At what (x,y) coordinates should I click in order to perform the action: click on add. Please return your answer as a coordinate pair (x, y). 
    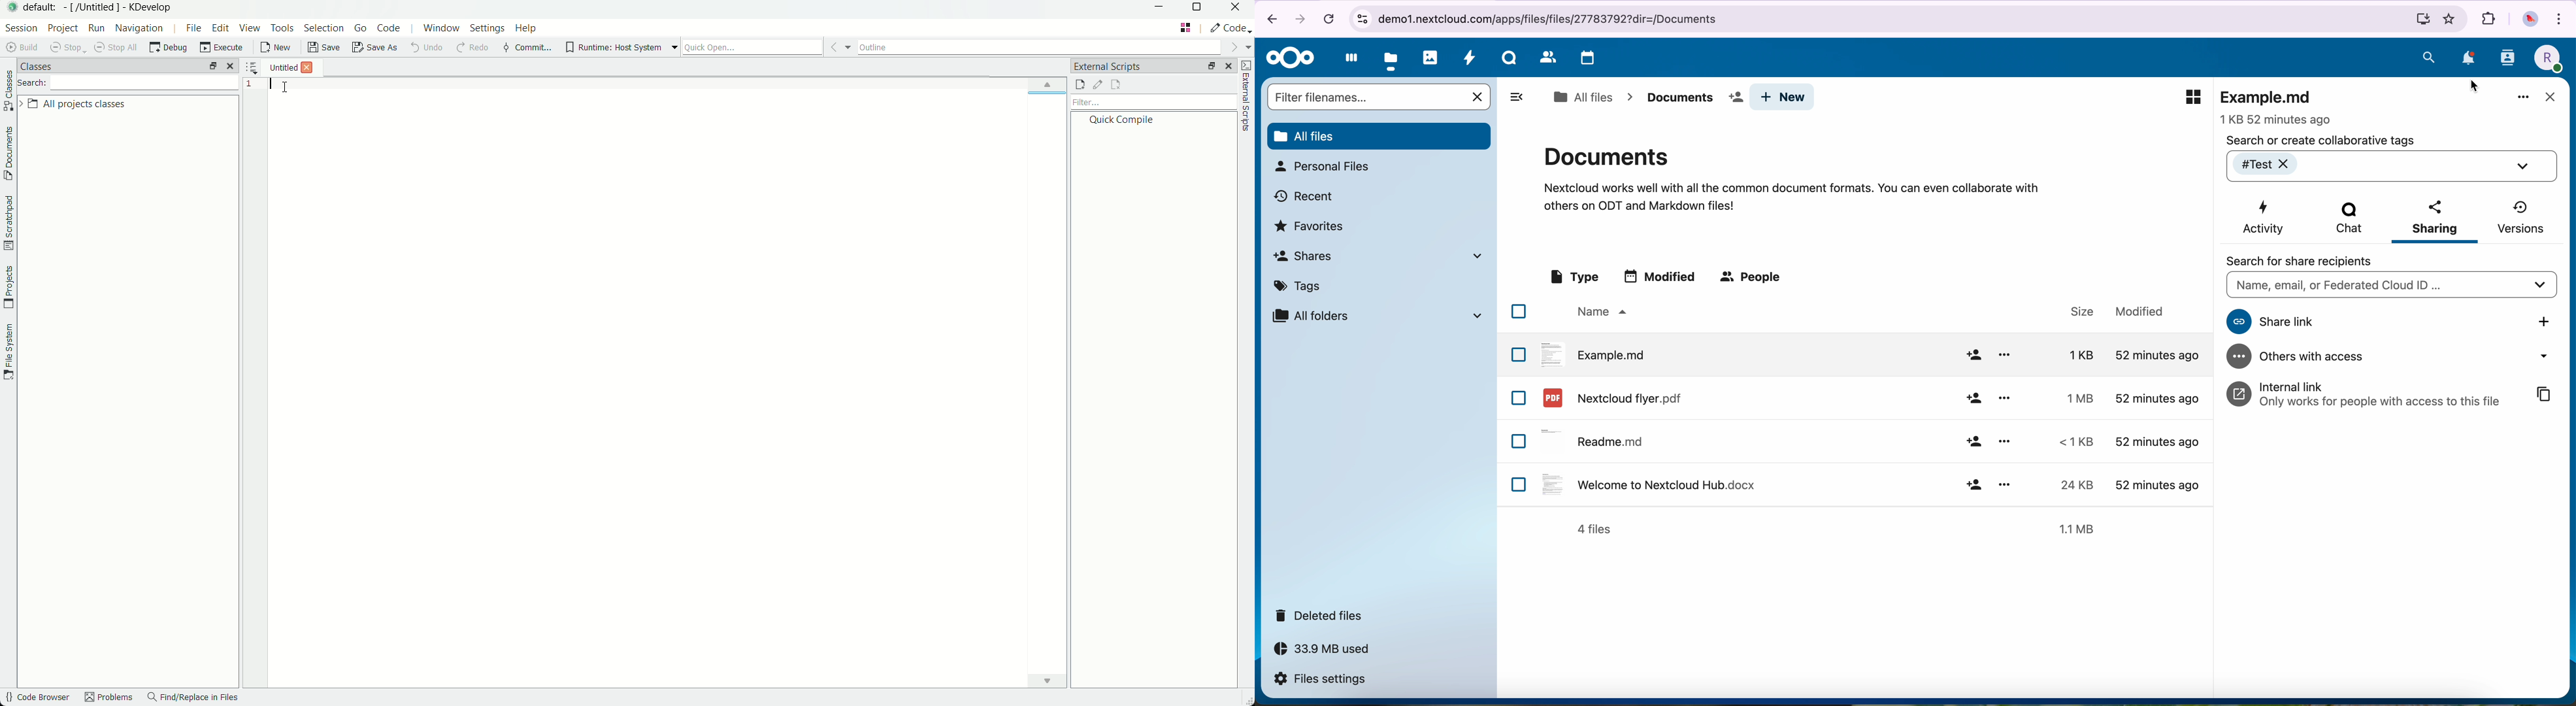
    Looking at the image, I should click on (1975, 484).